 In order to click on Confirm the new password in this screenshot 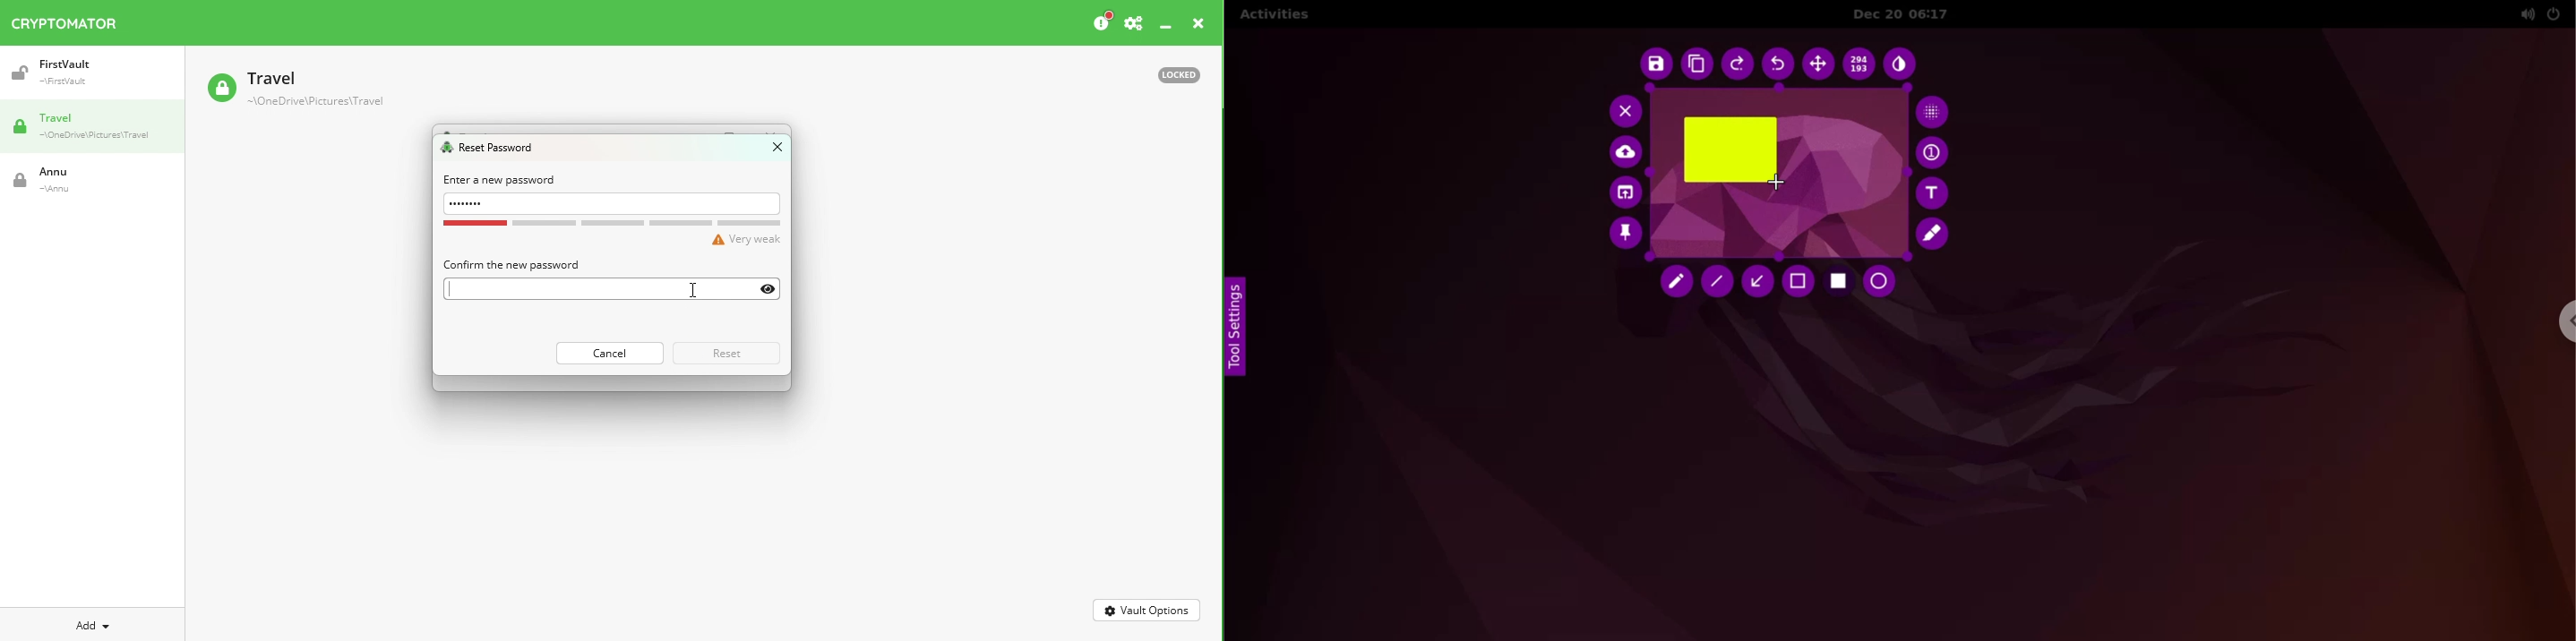, I will do `click(511, 264)`.